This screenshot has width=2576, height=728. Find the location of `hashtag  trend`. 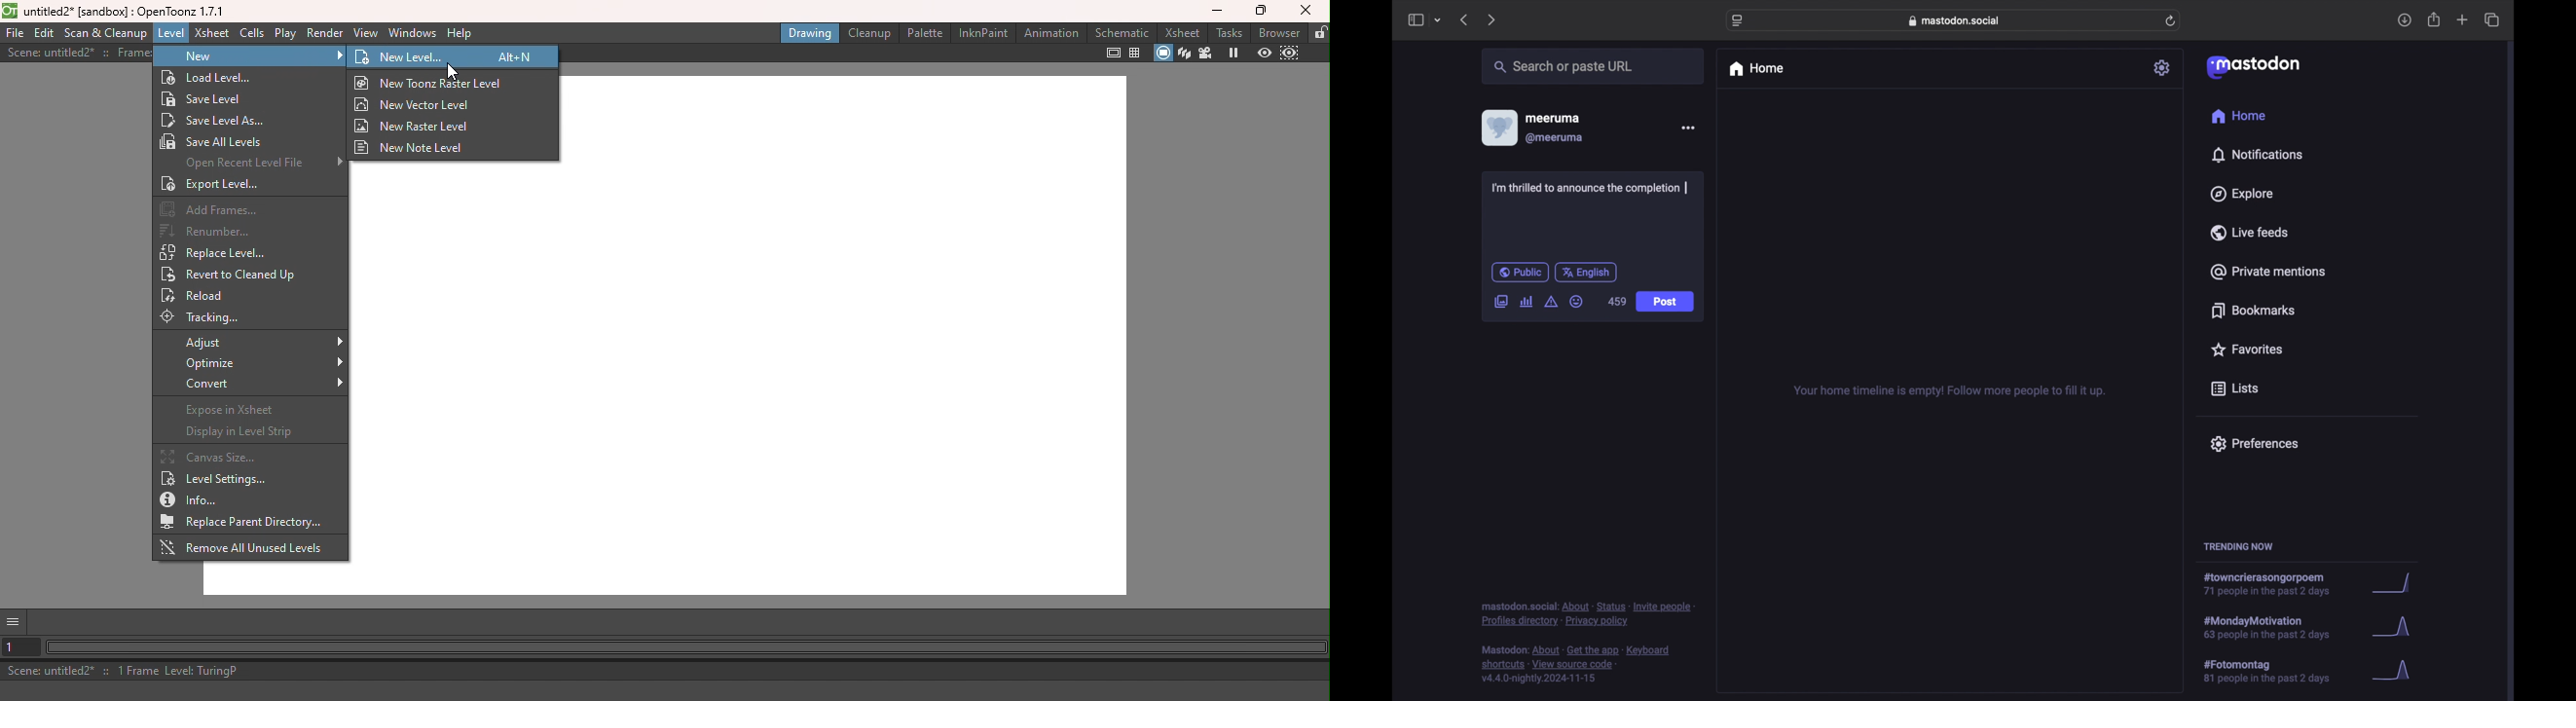

hashtag  trend is located at coordinates (2279, 626).